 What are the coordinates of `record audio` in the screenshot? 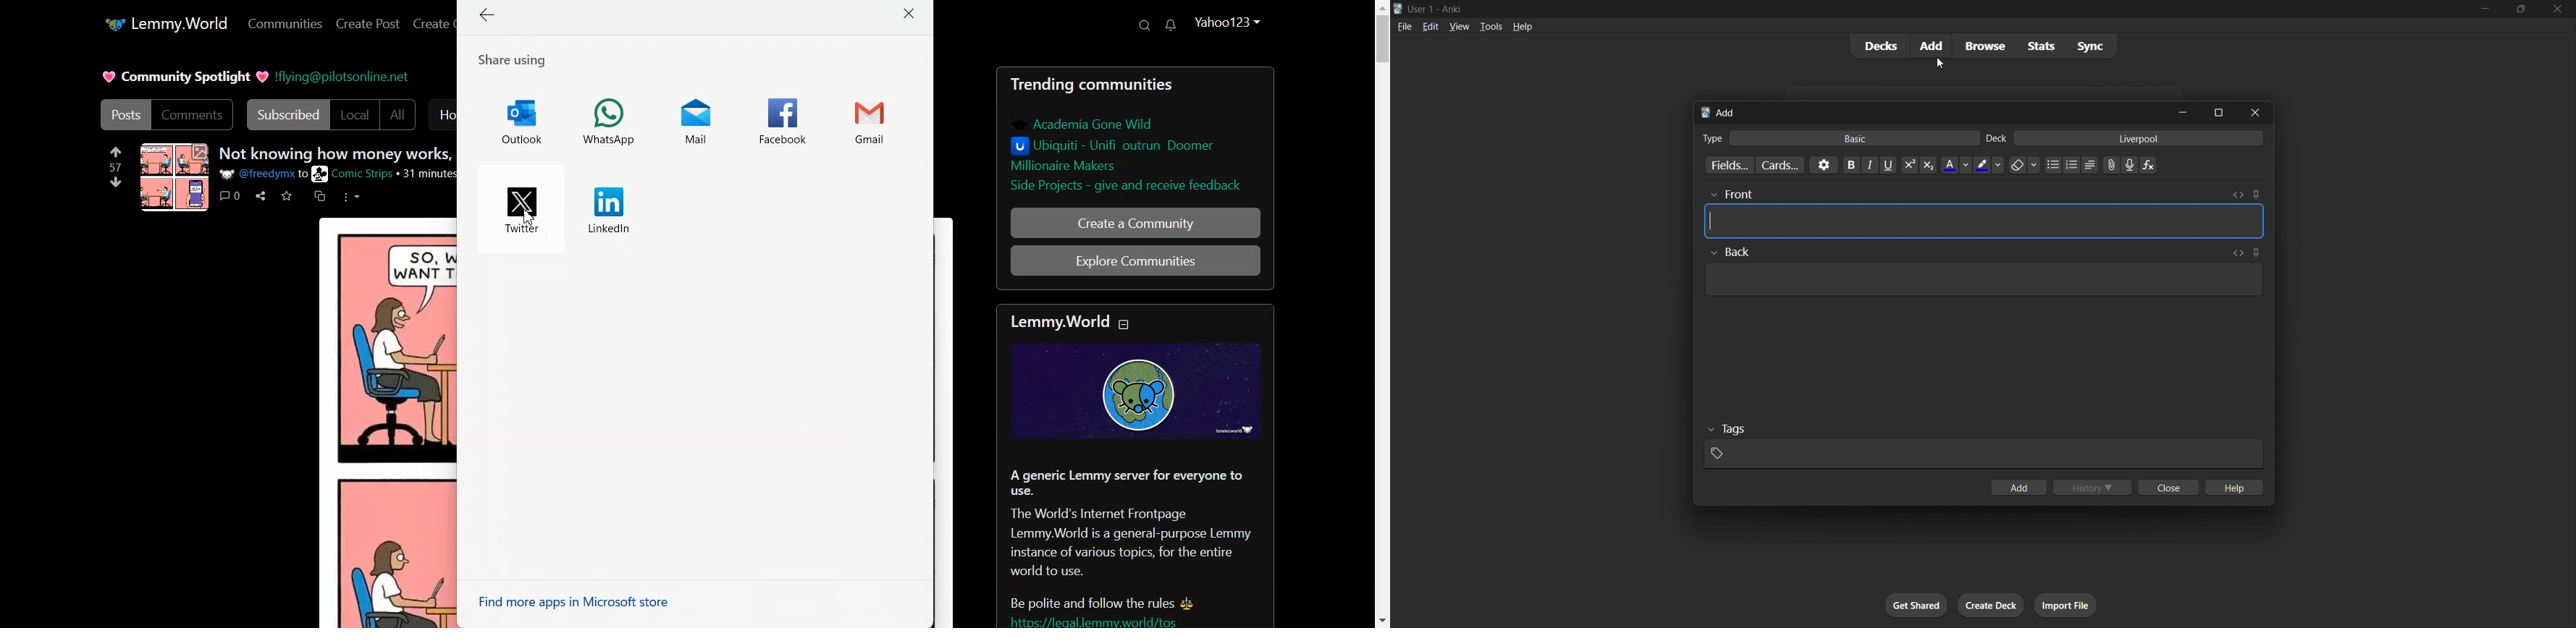 It's located at (2130, 164).